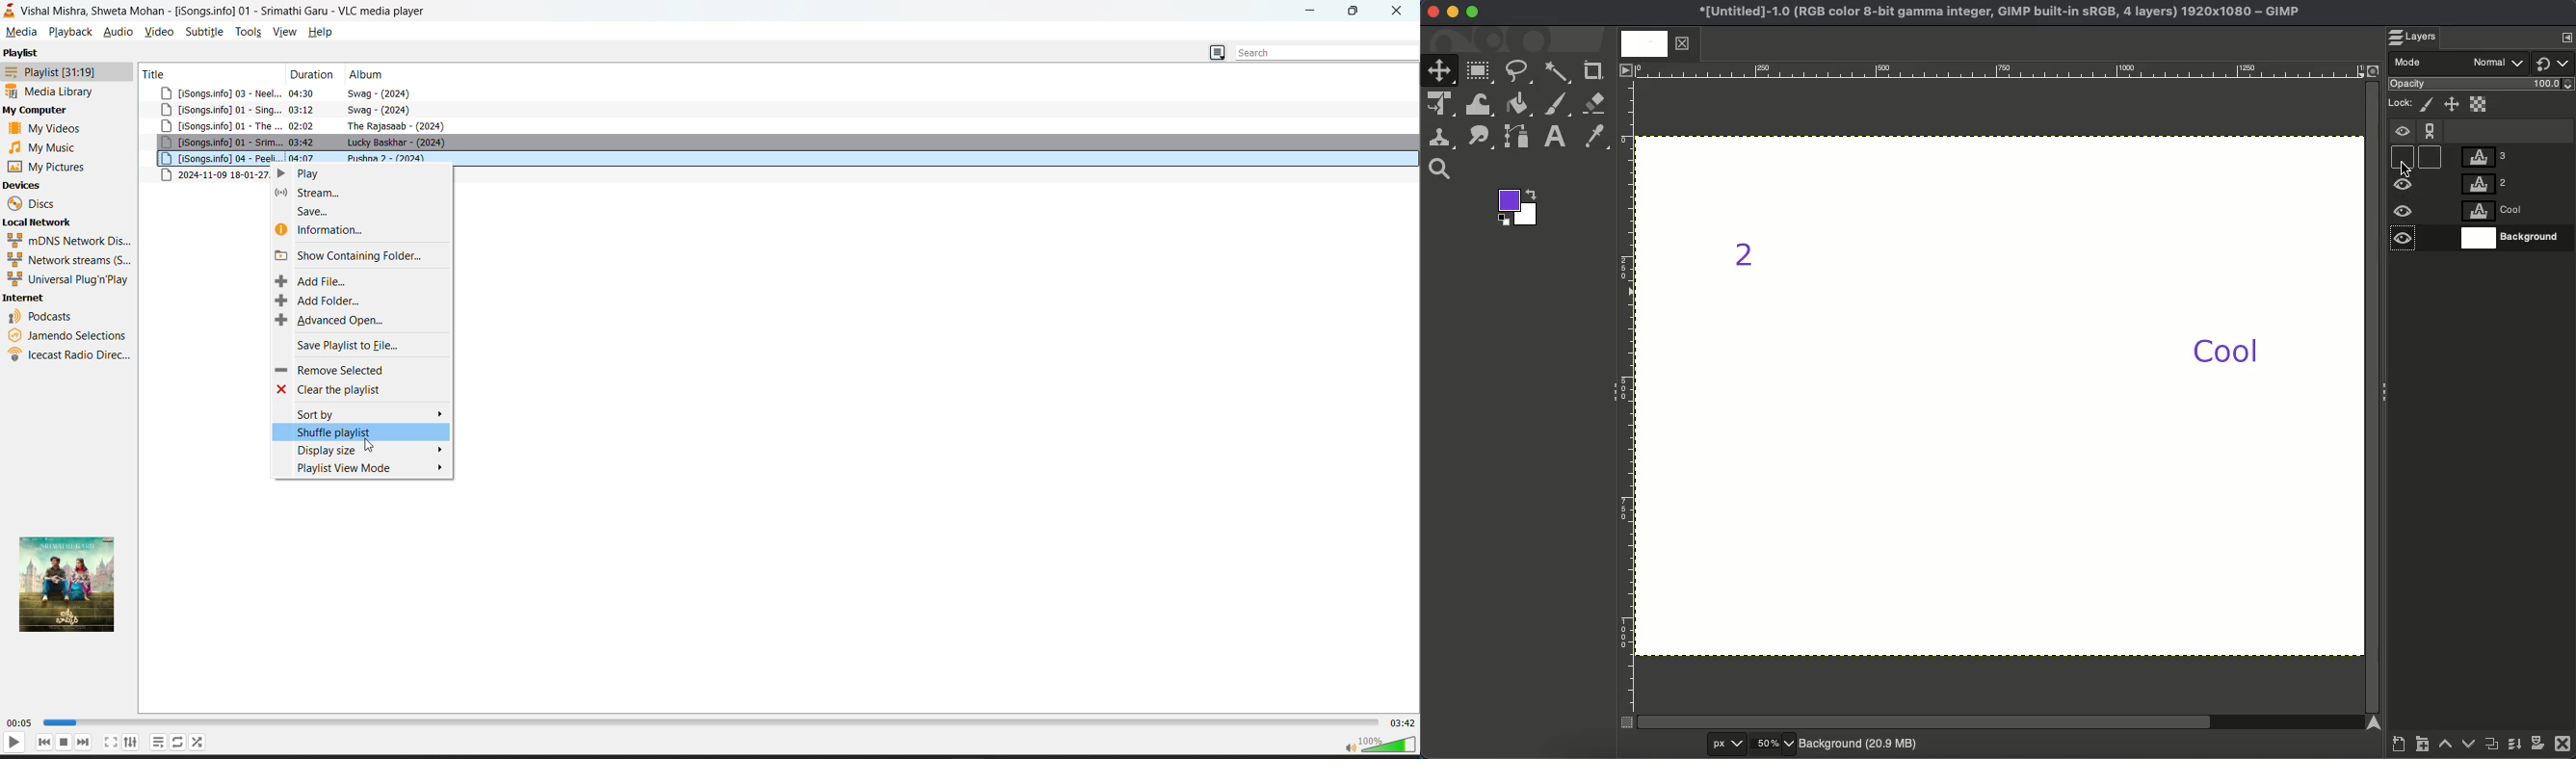 The image size is (2576, 784). I want to click on shuffle playlist, so click(362, 432).